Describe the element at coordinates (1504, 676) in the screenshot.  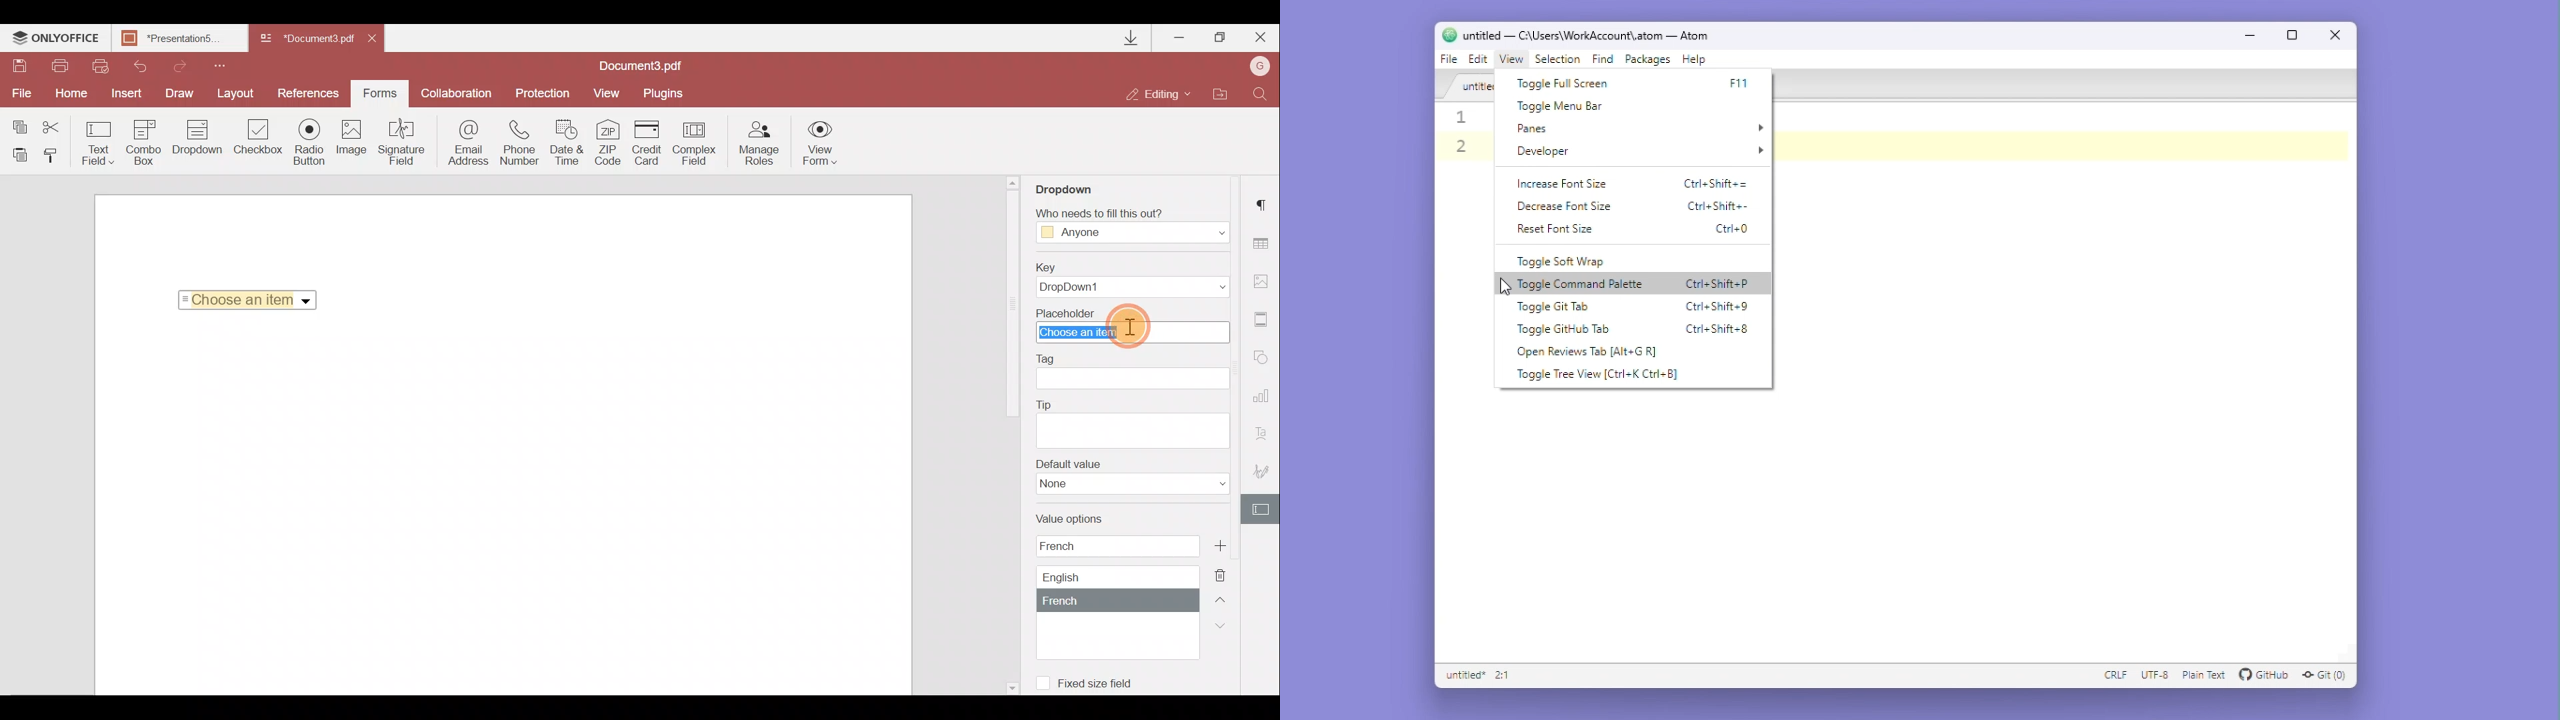
I see `2:1` at that location.